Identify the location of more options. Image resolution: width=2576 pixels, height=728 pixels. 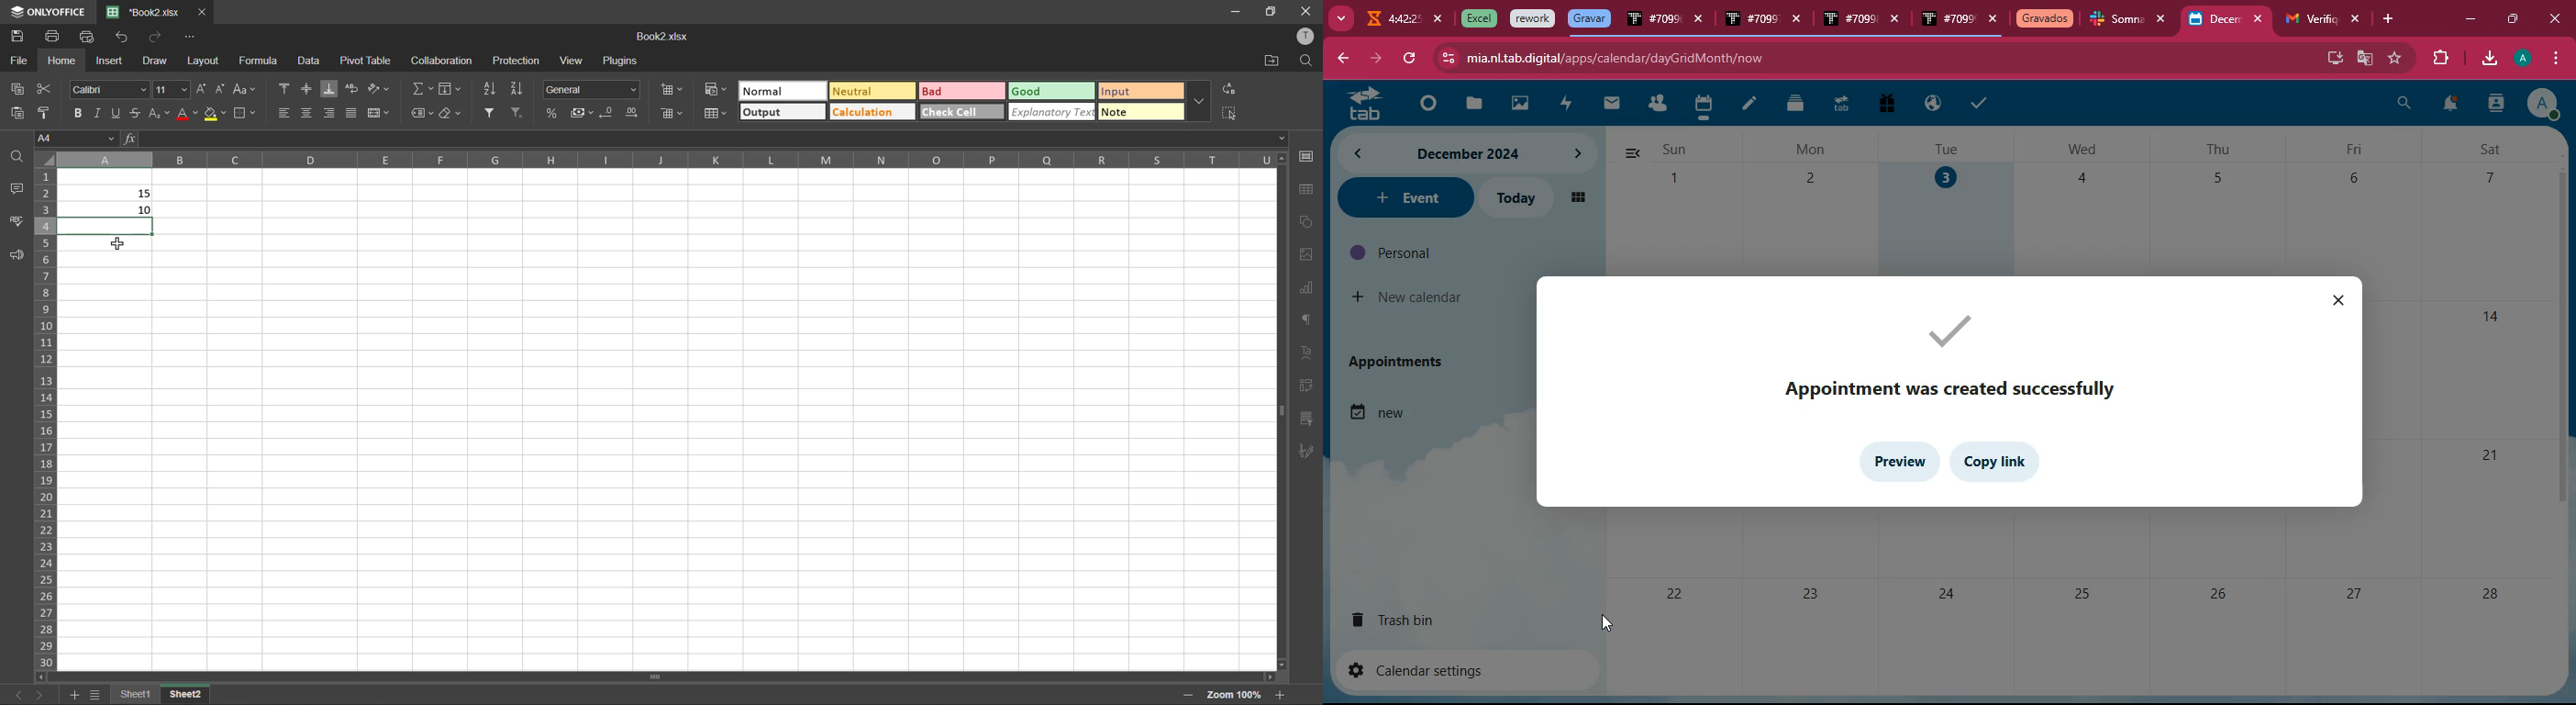
(1203, 103).